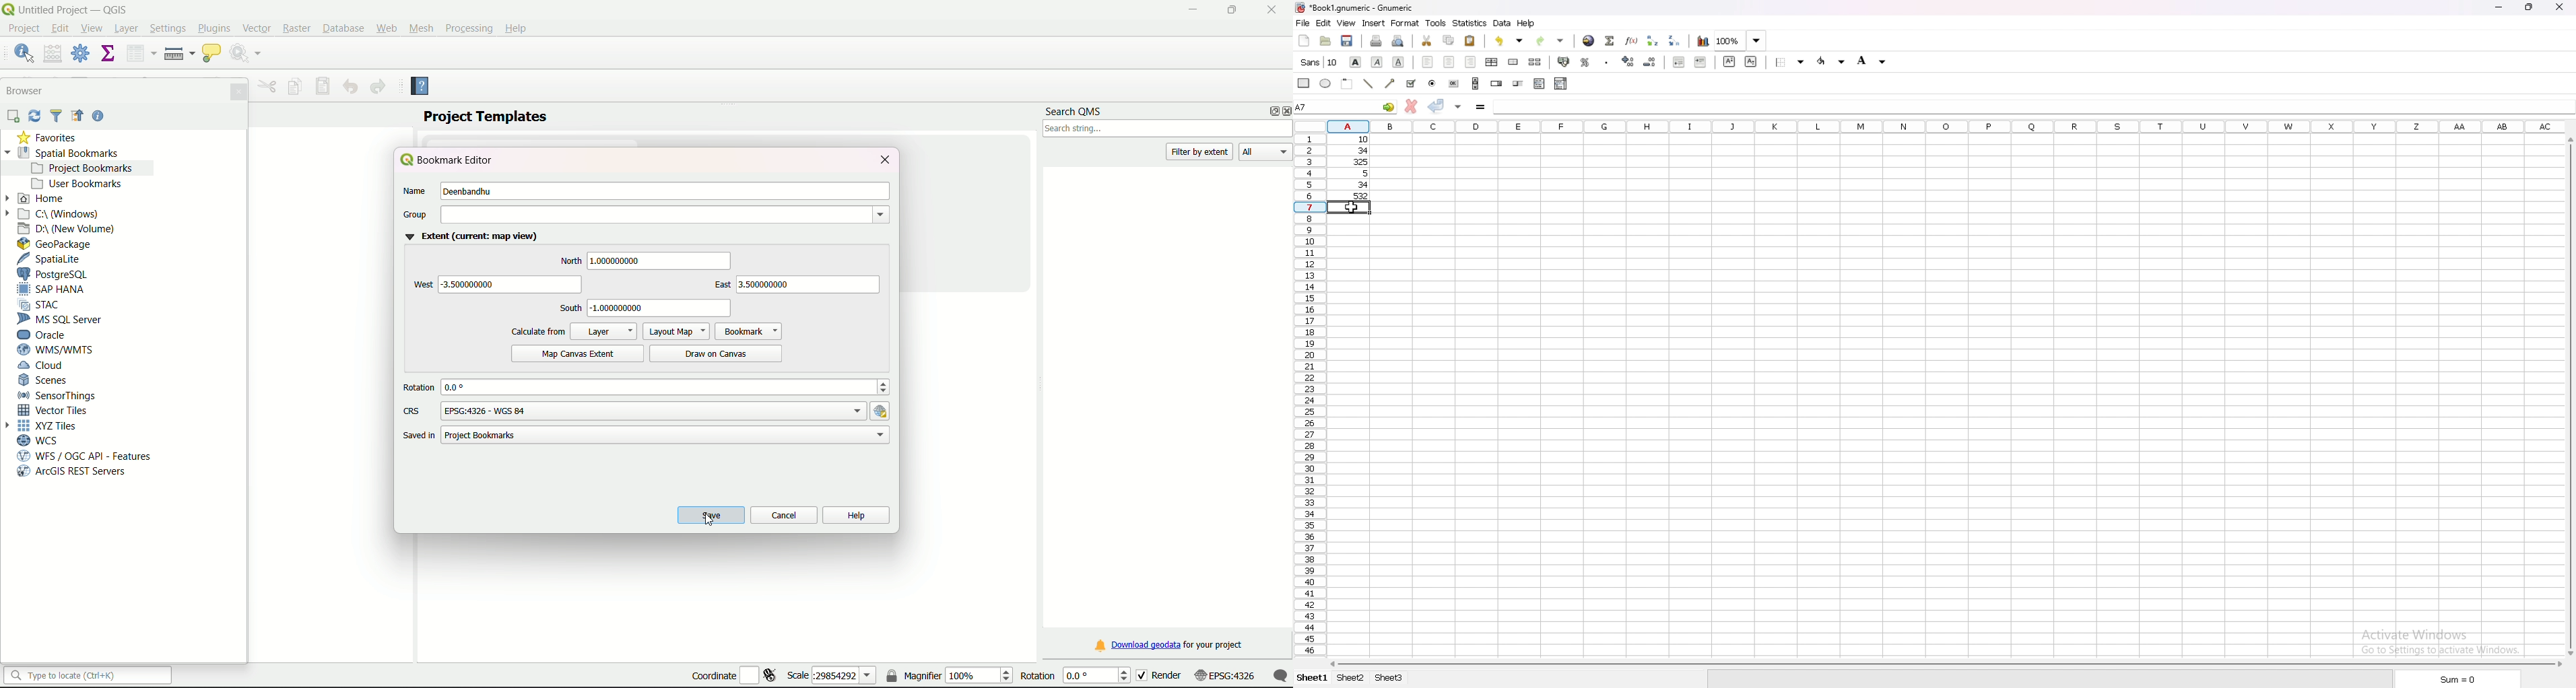  I want to click on resize, so click(2528, 7).